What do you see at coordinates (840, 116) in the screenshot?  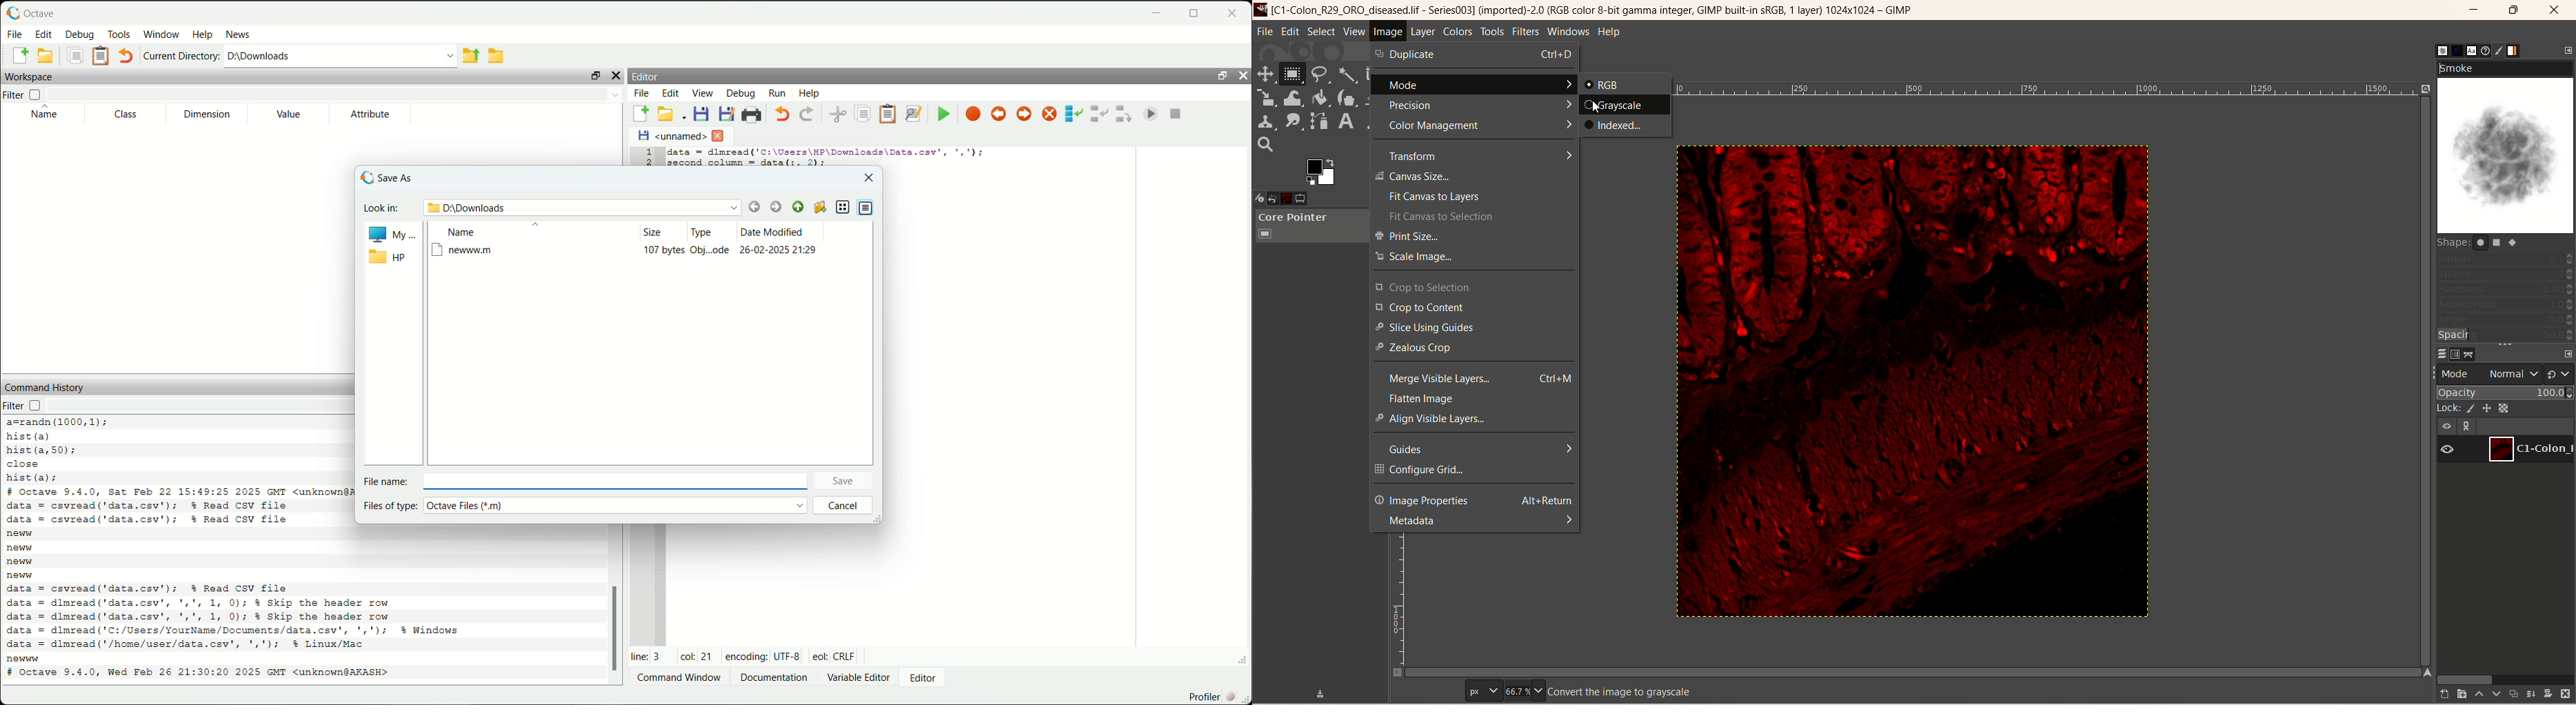 I see `cut` at bounding box center [840, 116].